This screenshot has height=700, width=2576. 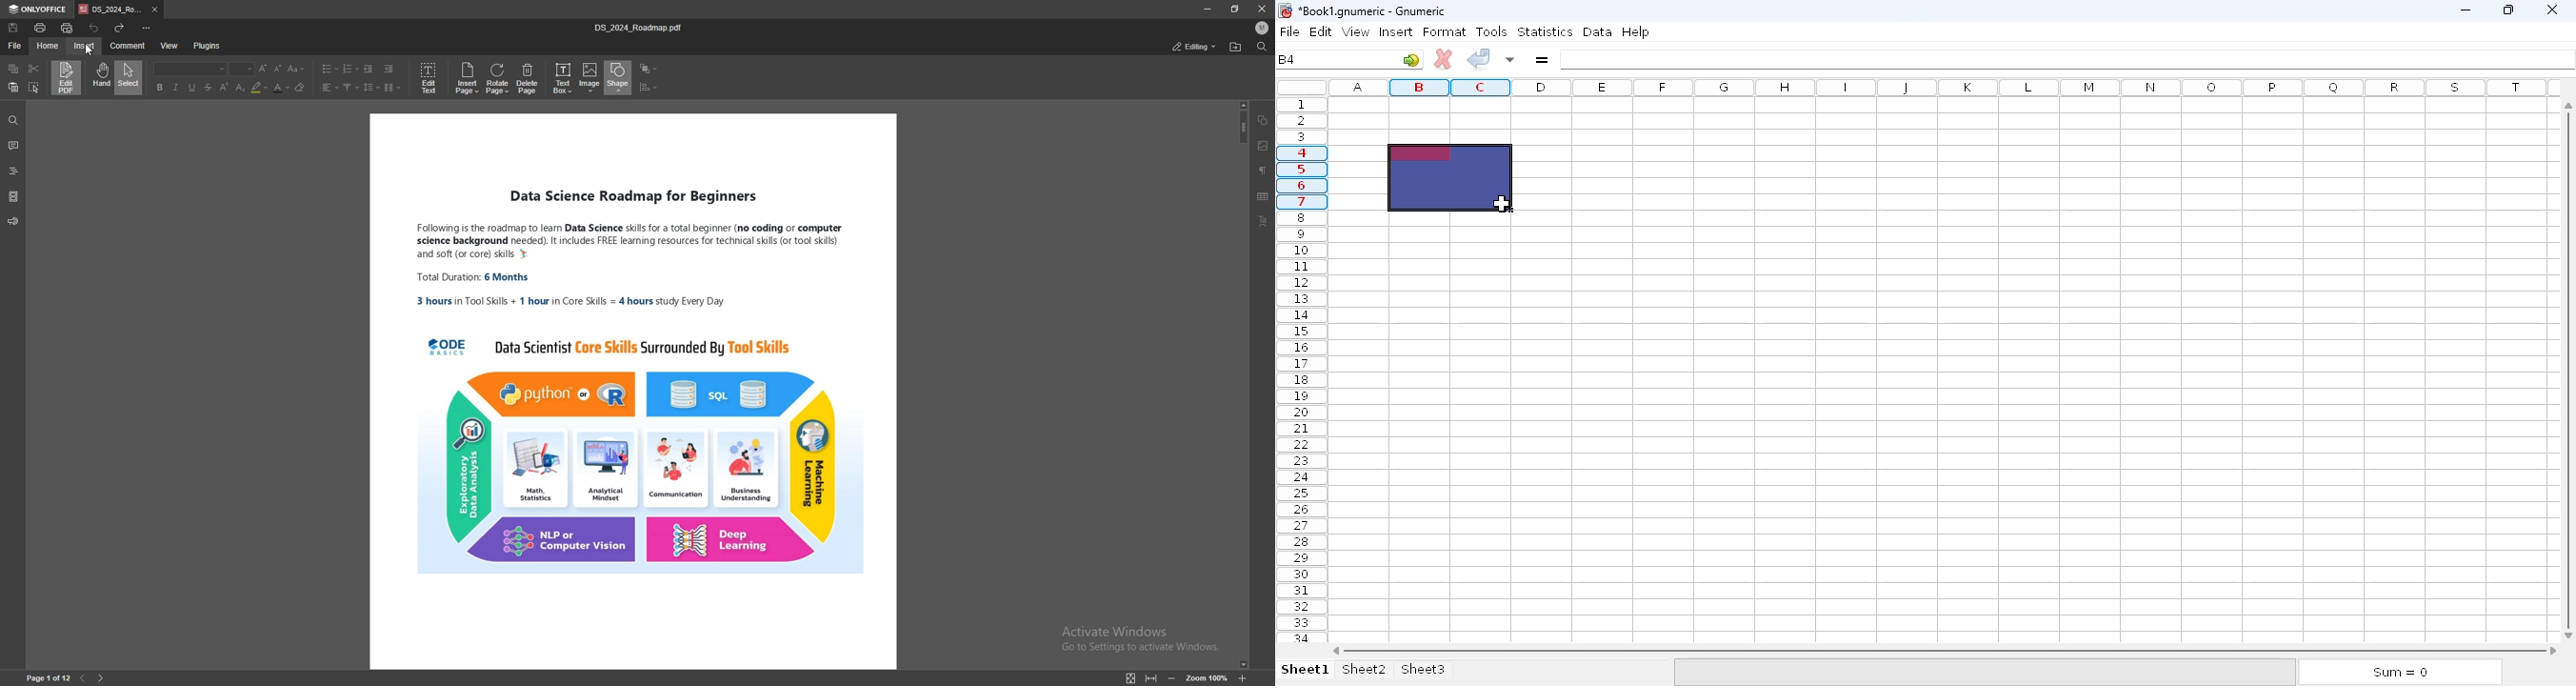 What do you see at coordinates (1264, 120) in the screenshot?
I see `shape` at bounding box center [1264, 120].